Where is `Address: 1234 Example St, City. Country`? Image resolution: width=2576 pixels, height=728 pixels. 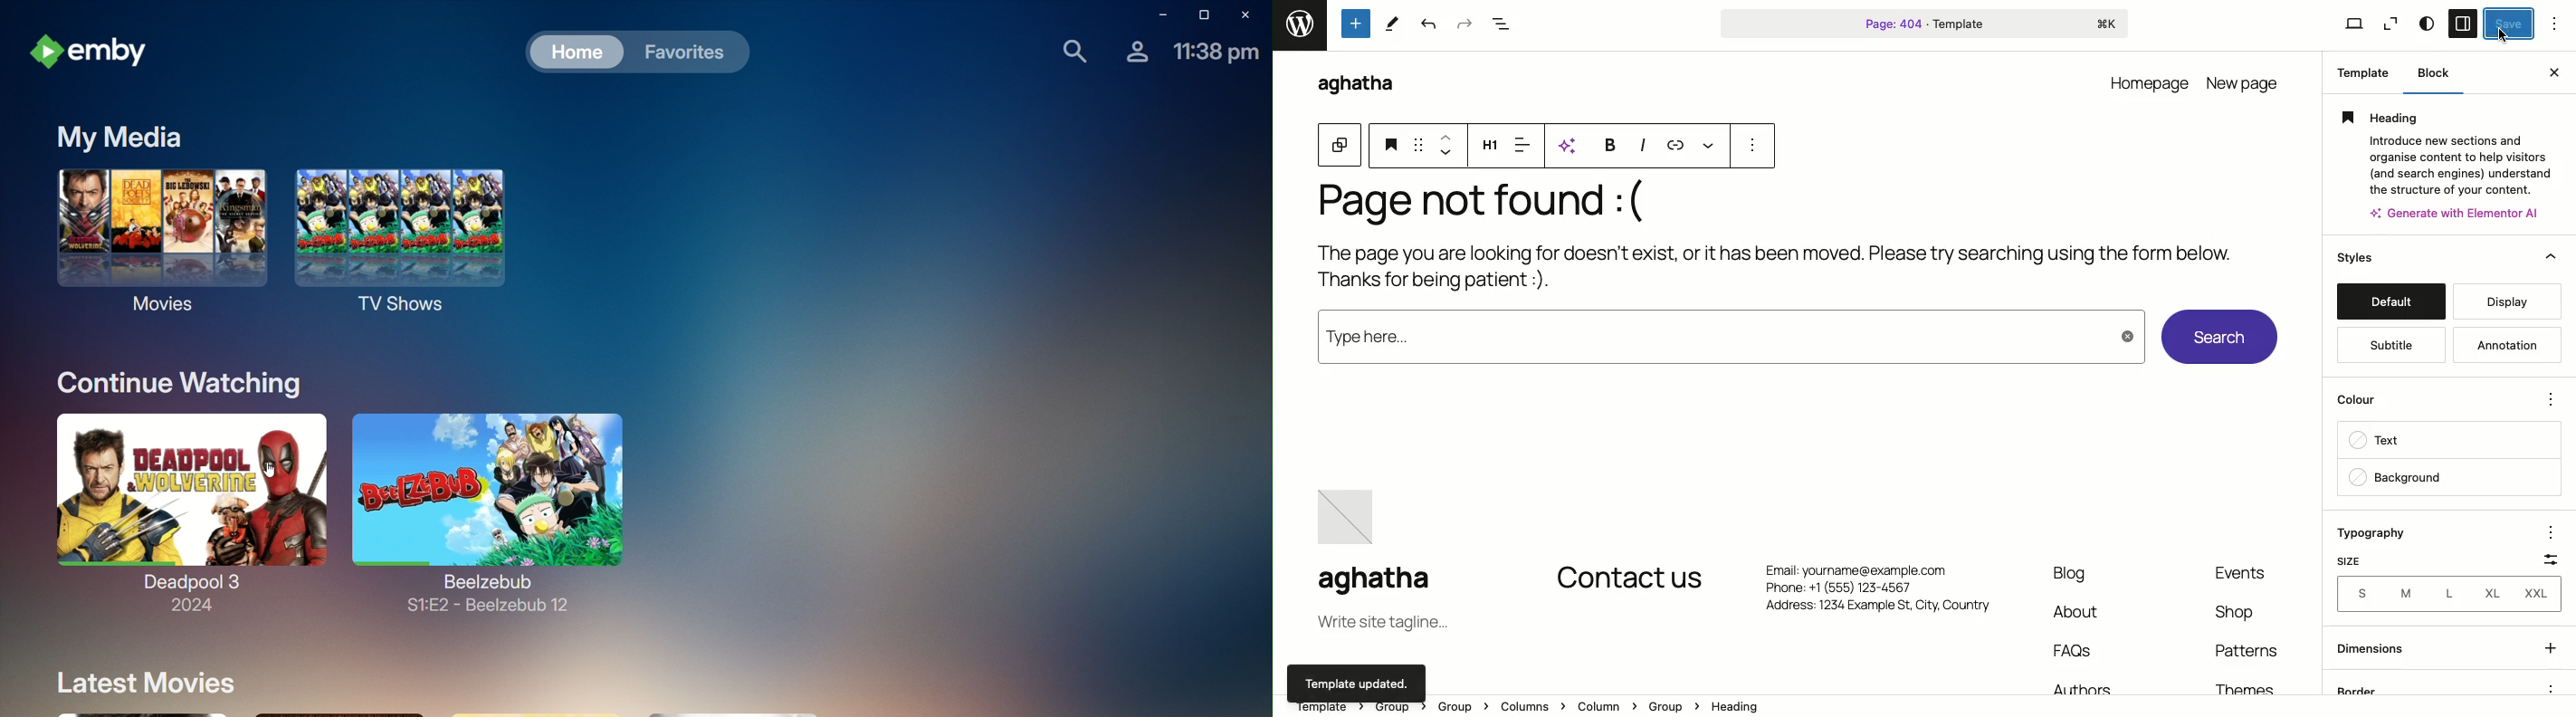 Address: 1234 Example St, City. Country is located at coordinates (1876, 610).